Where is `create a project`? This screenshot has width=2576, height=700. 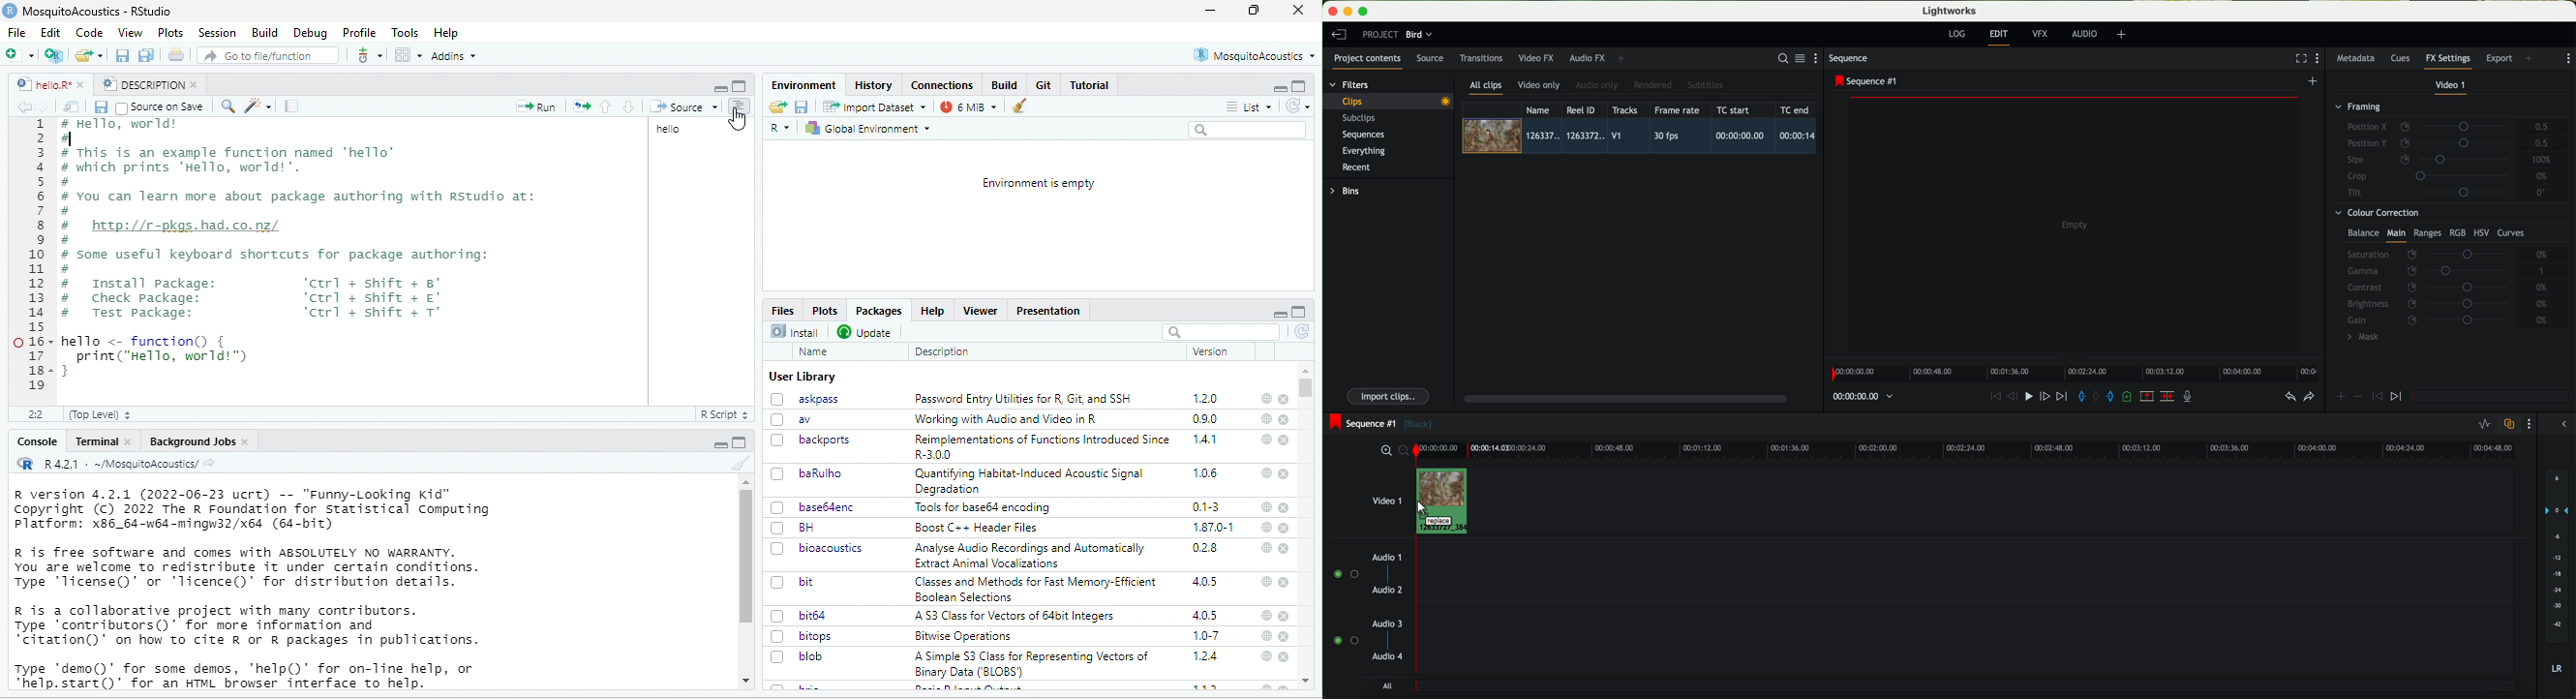
create a project is located at coordinates (54, 55).